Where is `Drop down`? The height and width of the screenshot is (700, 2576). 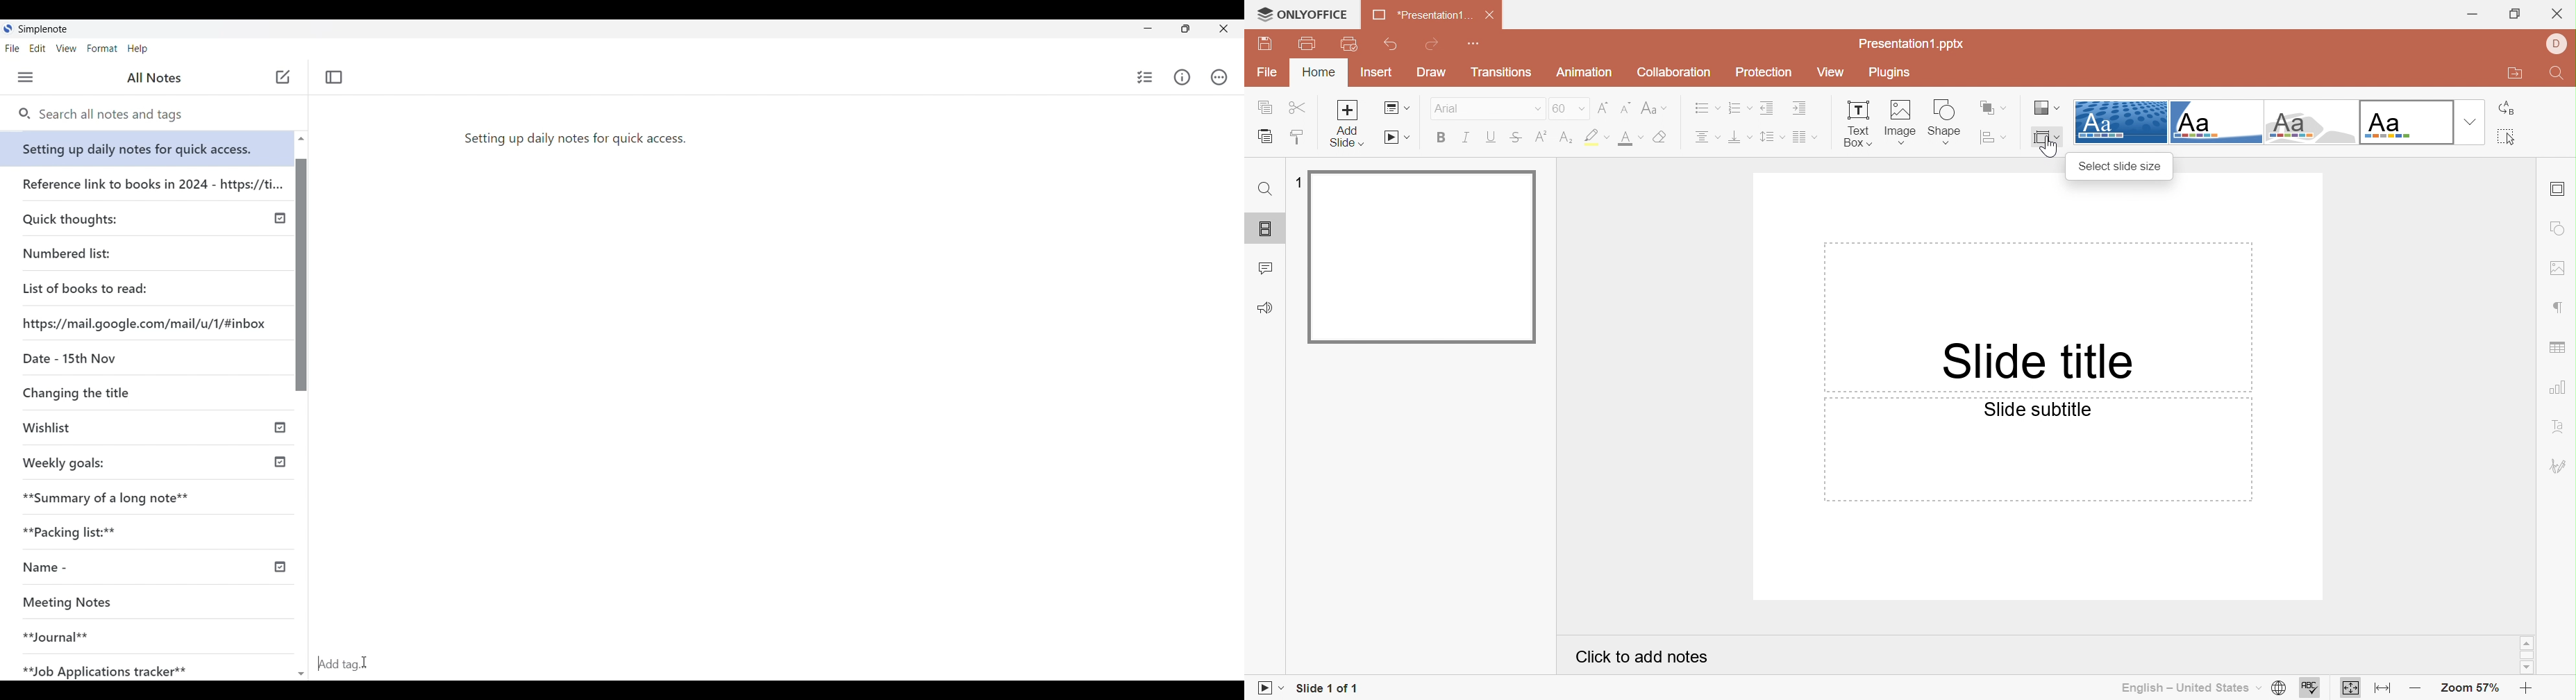 Drop down is located at coordinates (2470, 122).